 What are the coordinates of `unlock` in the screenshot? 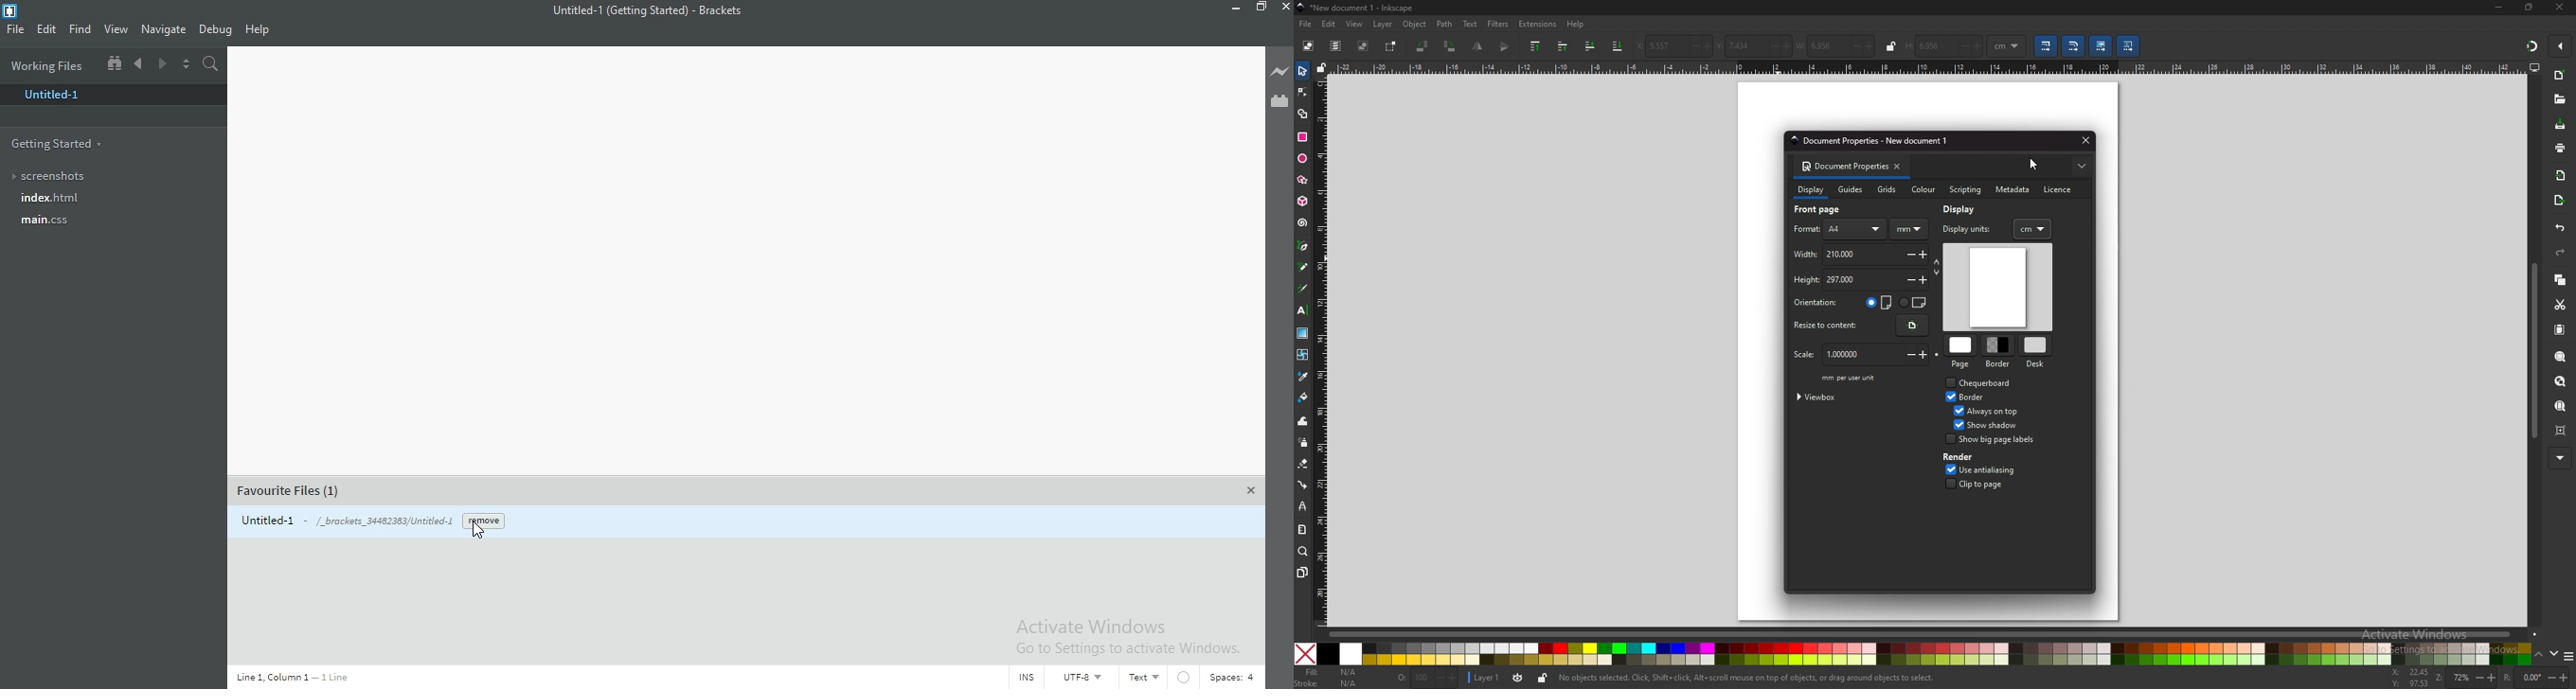 It's located at (1541, 679).